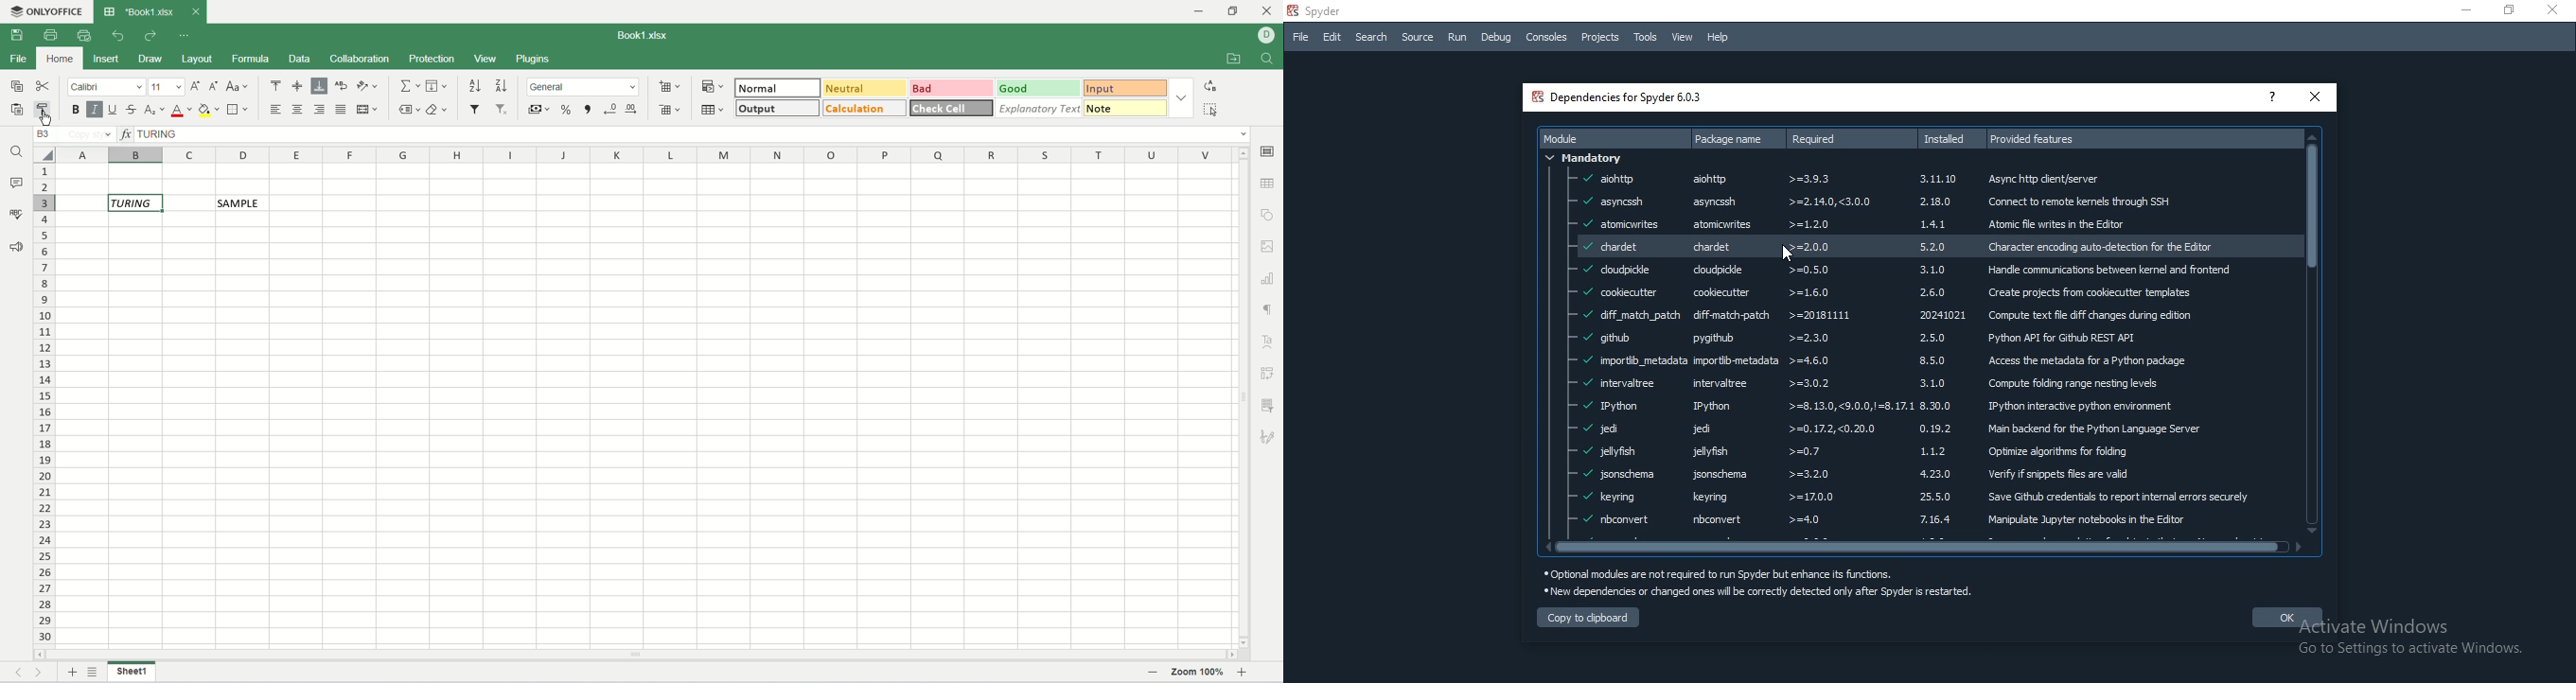  What do you see at coordinates (126, 133) in the screenshot?
I see `insert function` at bounding box center [126, 133].